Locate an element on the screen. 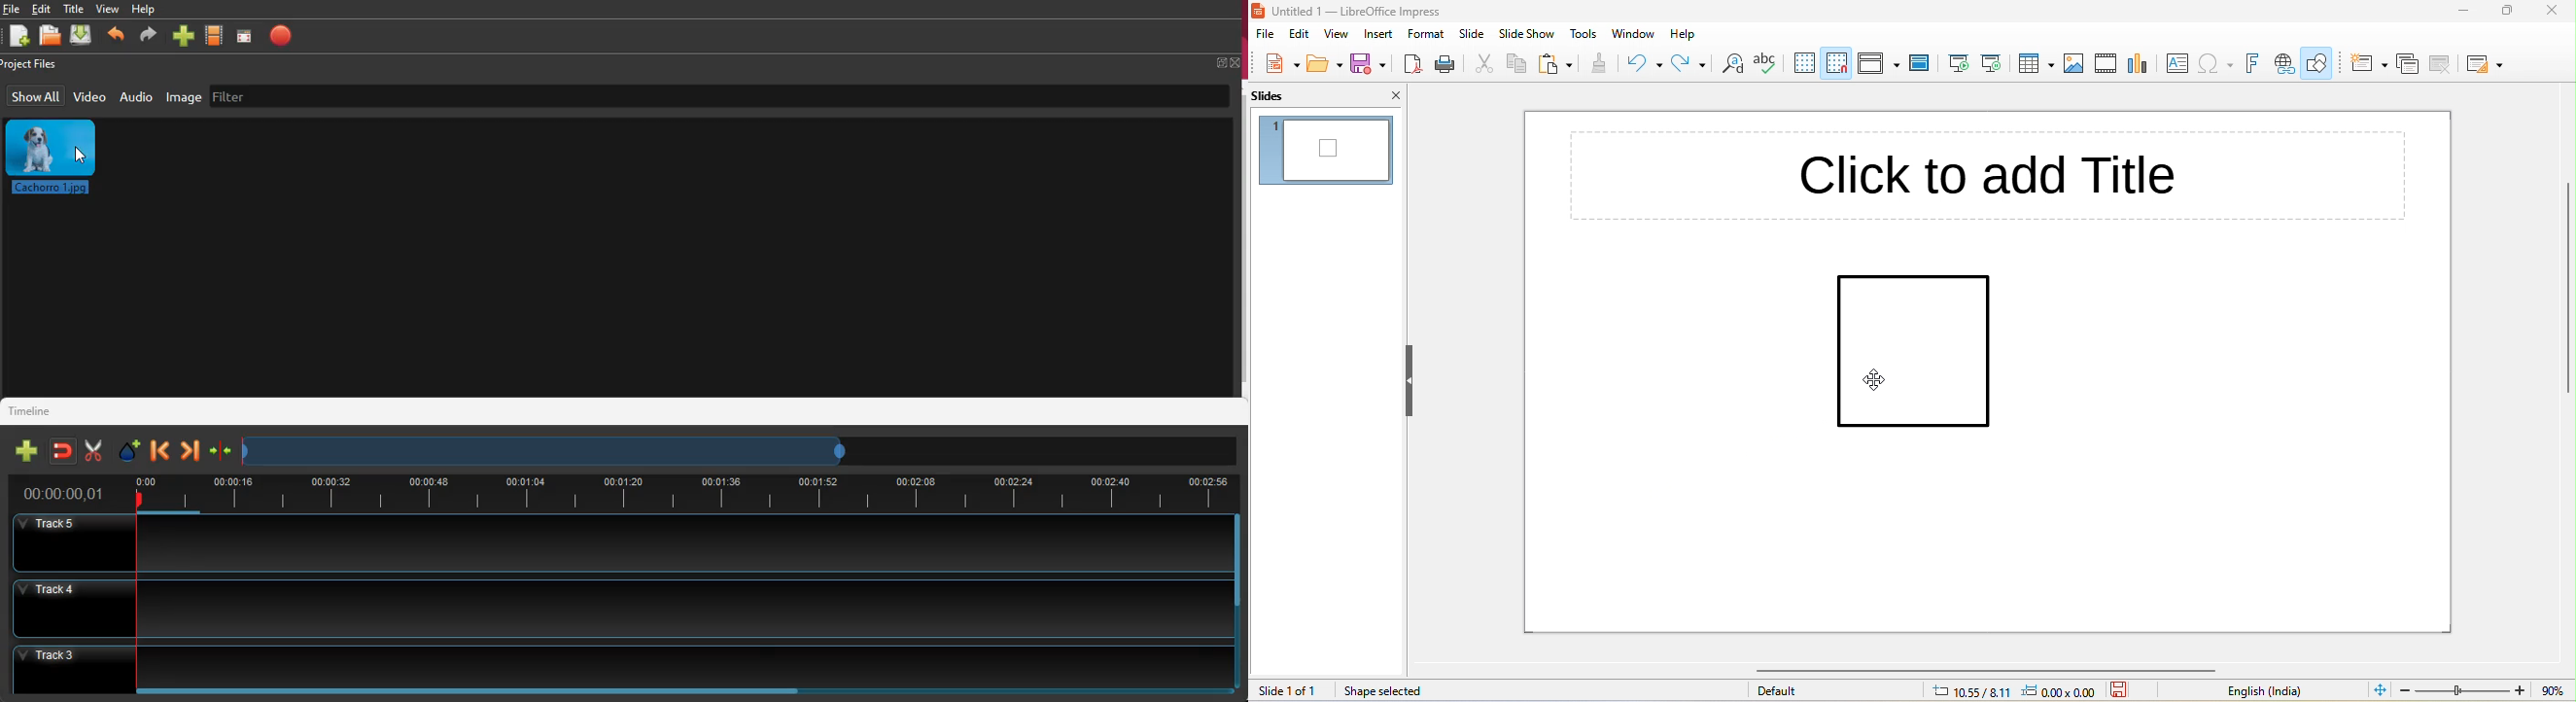 The height and width of the screenshot is (728, 2576). layout is located at coordinates (2486, 65).